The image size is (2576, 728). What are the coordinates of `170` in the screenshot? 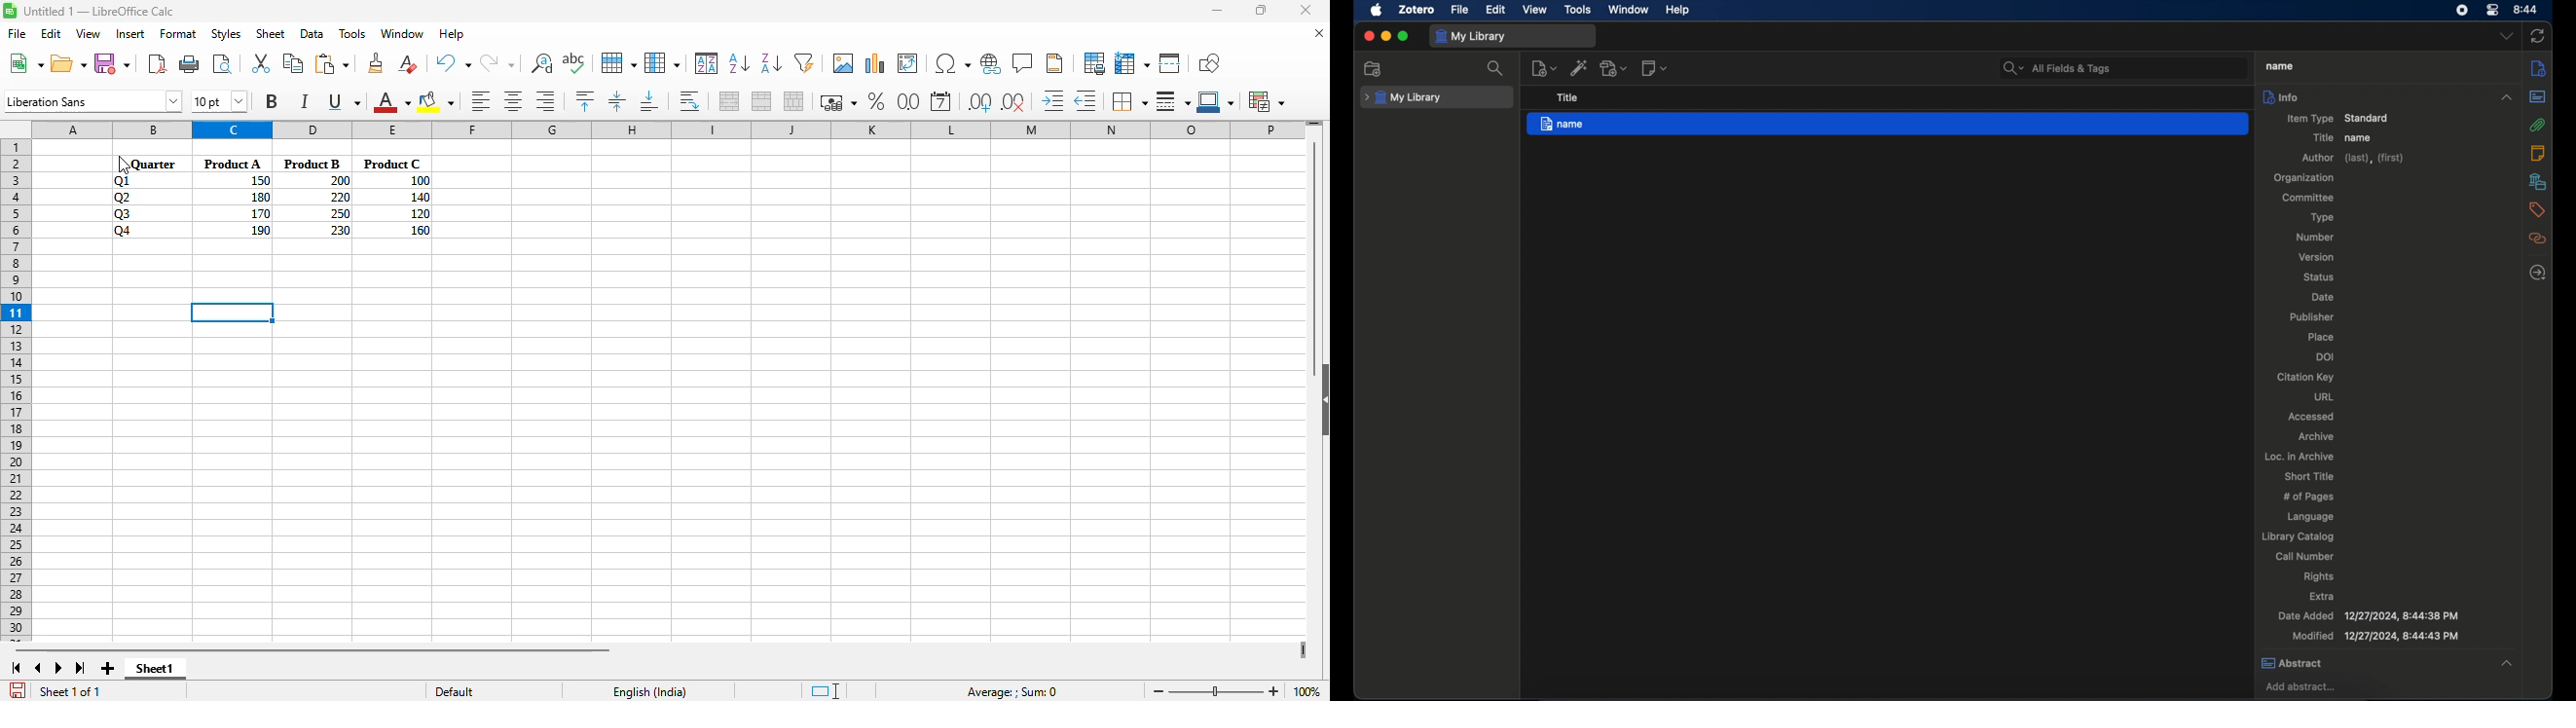 It's located at (260, 214).